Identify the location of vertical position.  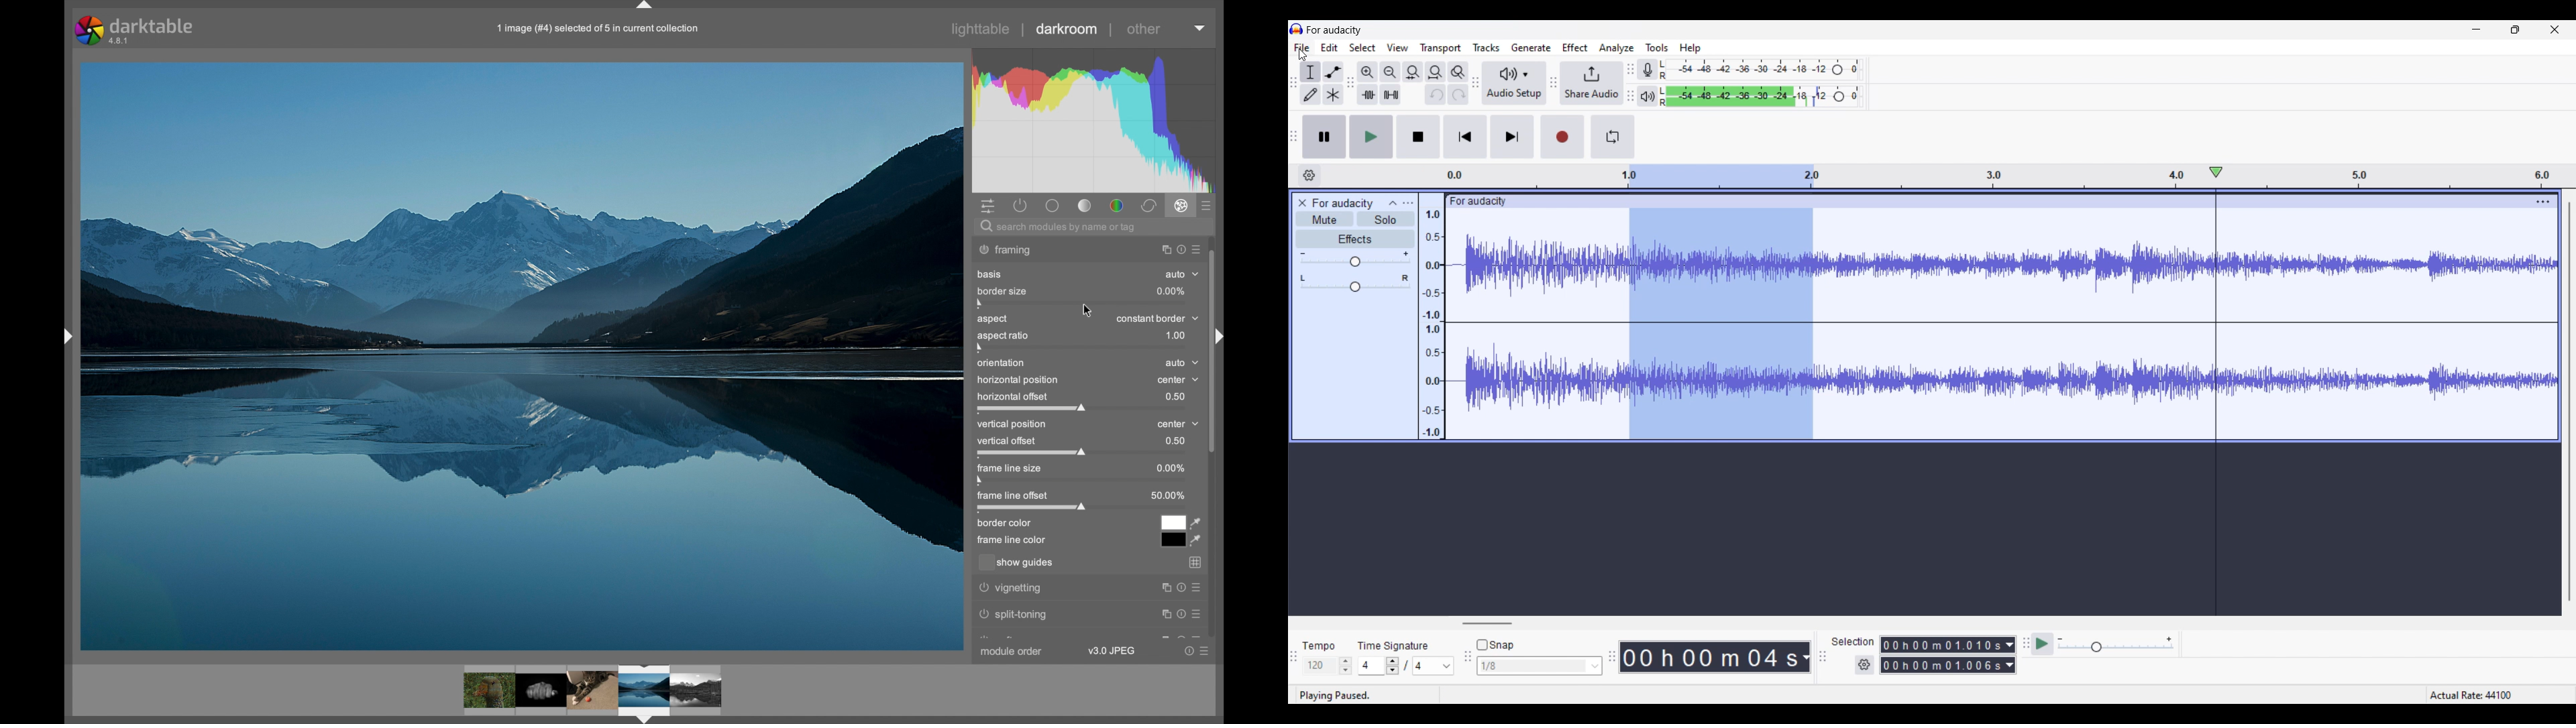
(1013, 425).